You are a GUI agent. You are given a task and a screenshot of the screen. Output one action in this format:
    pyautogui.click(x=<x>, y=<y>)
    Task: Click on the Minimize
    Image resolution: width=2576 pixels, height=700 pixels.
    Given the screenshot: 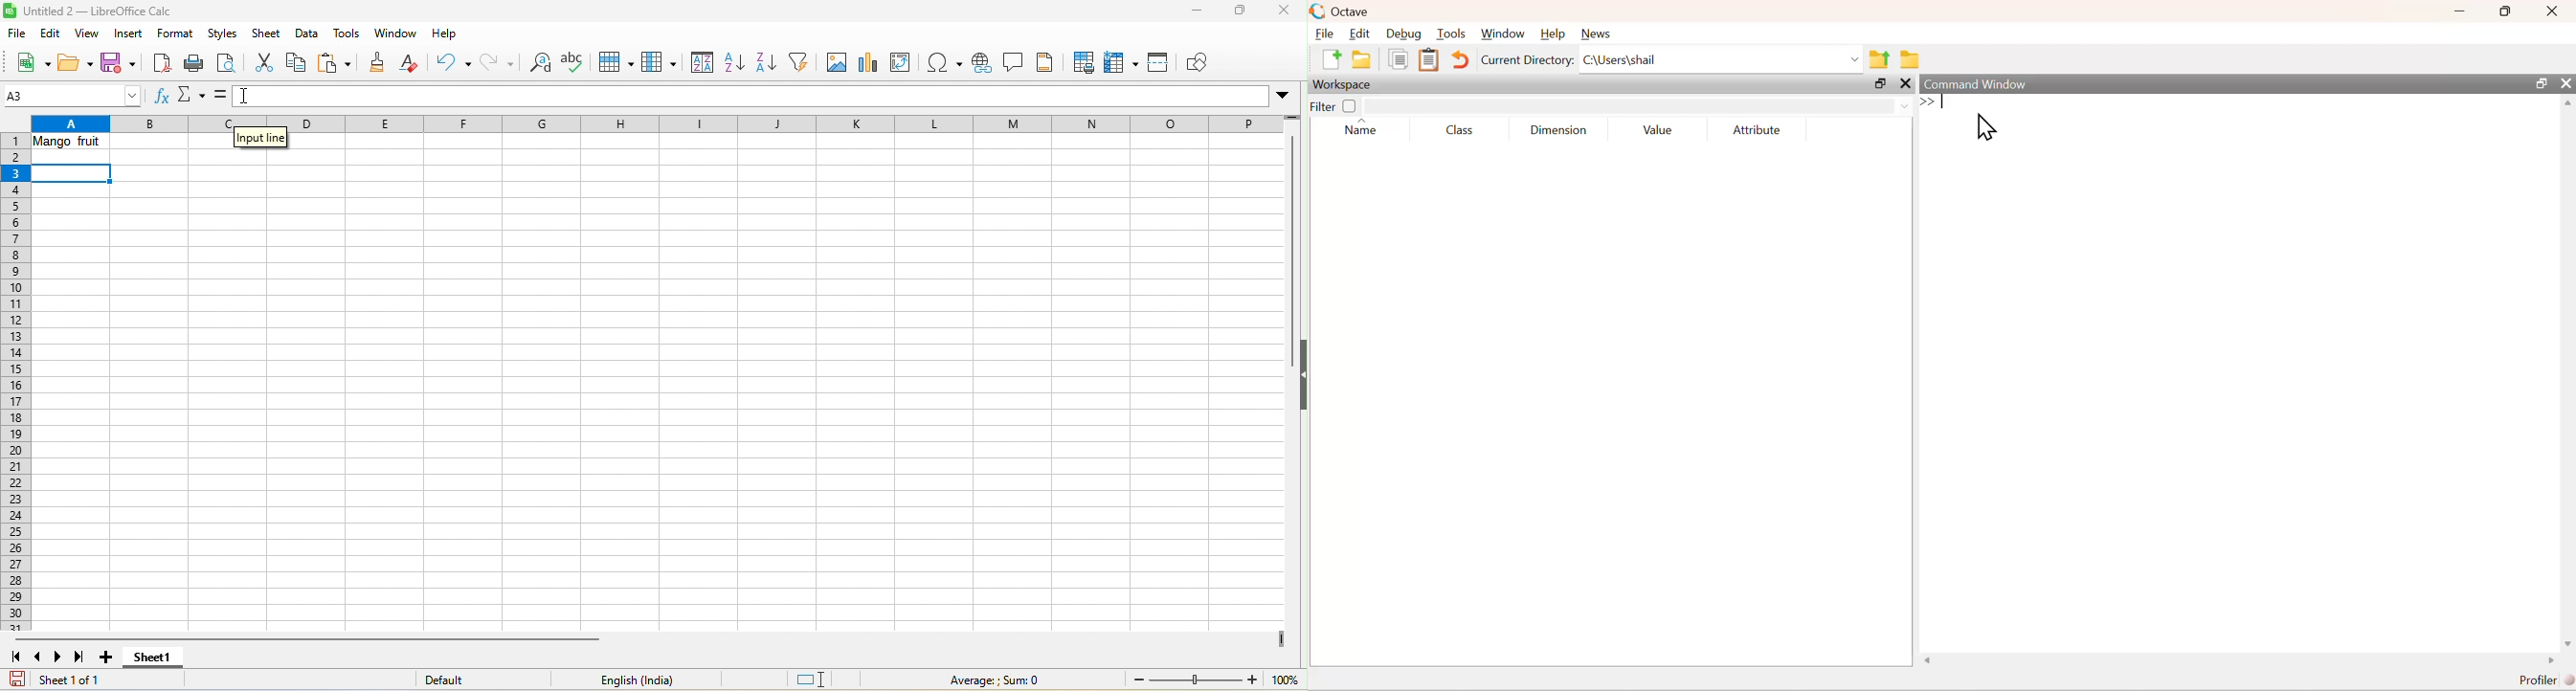 What is the action you would take?
    pyautogui.click(x=2465, y=11)
    